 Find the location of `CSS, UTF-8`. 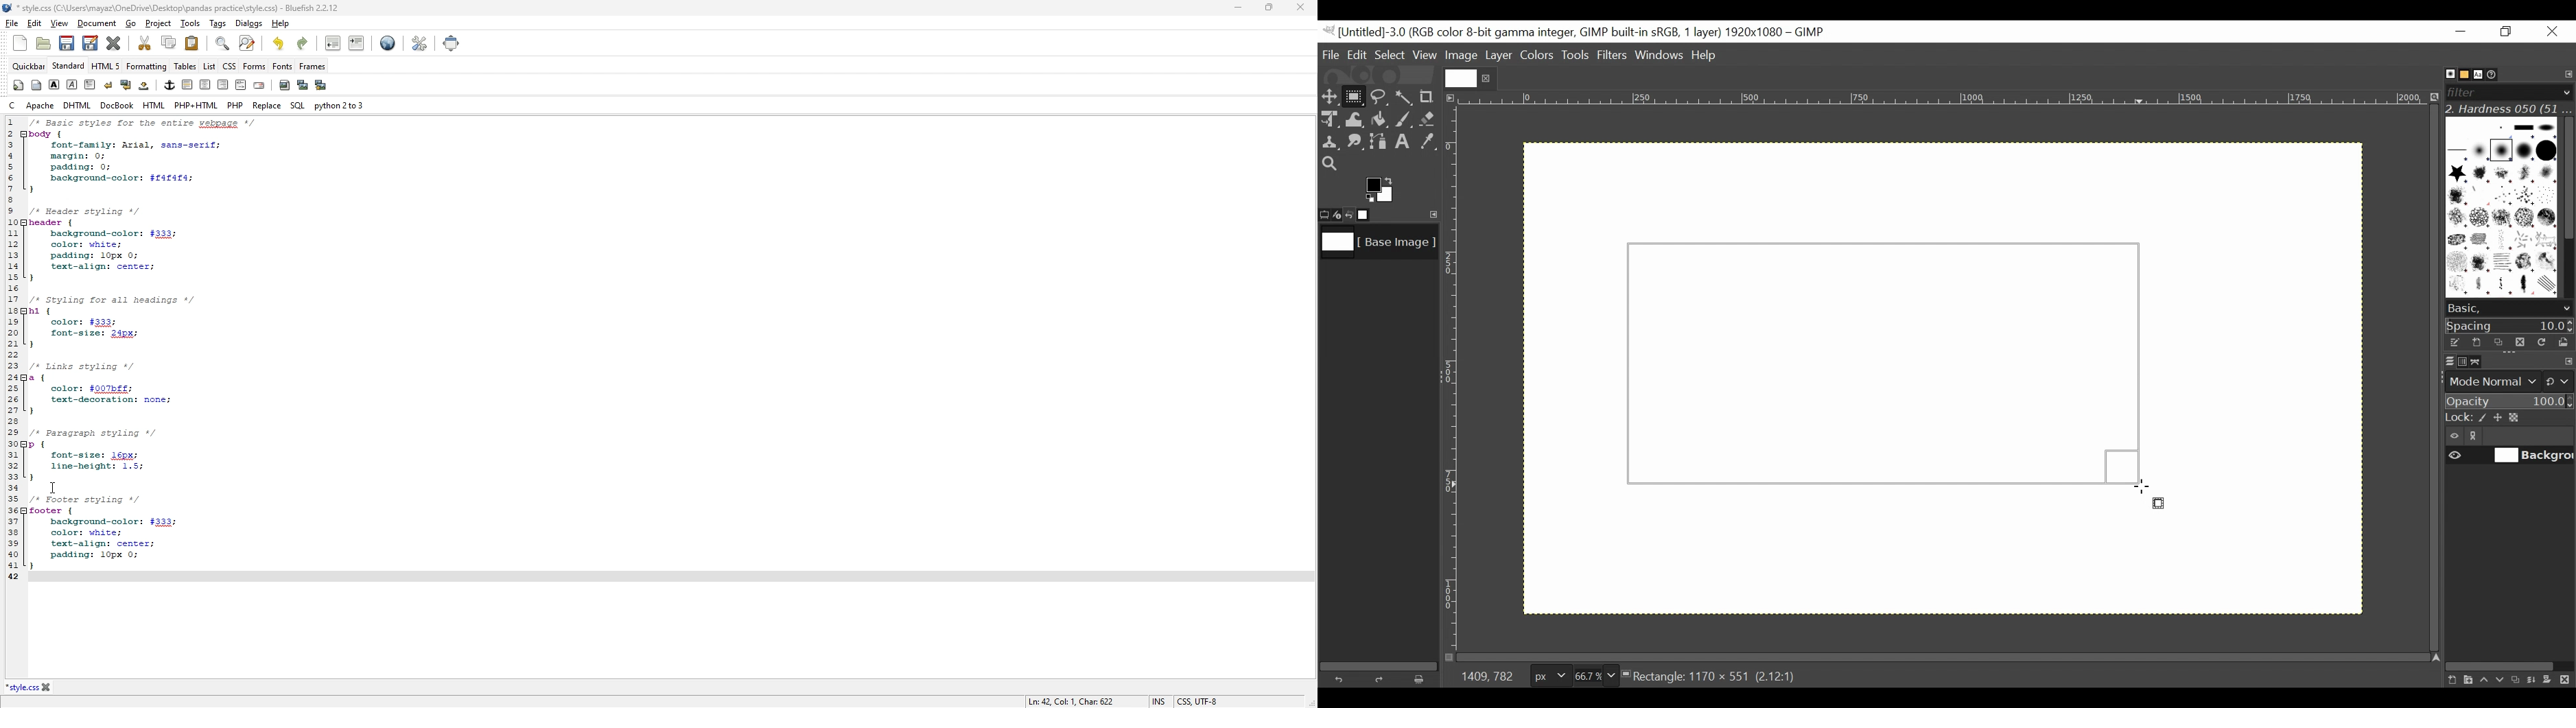

CSS, UTF-8 is located at coordinates (1200, 700).